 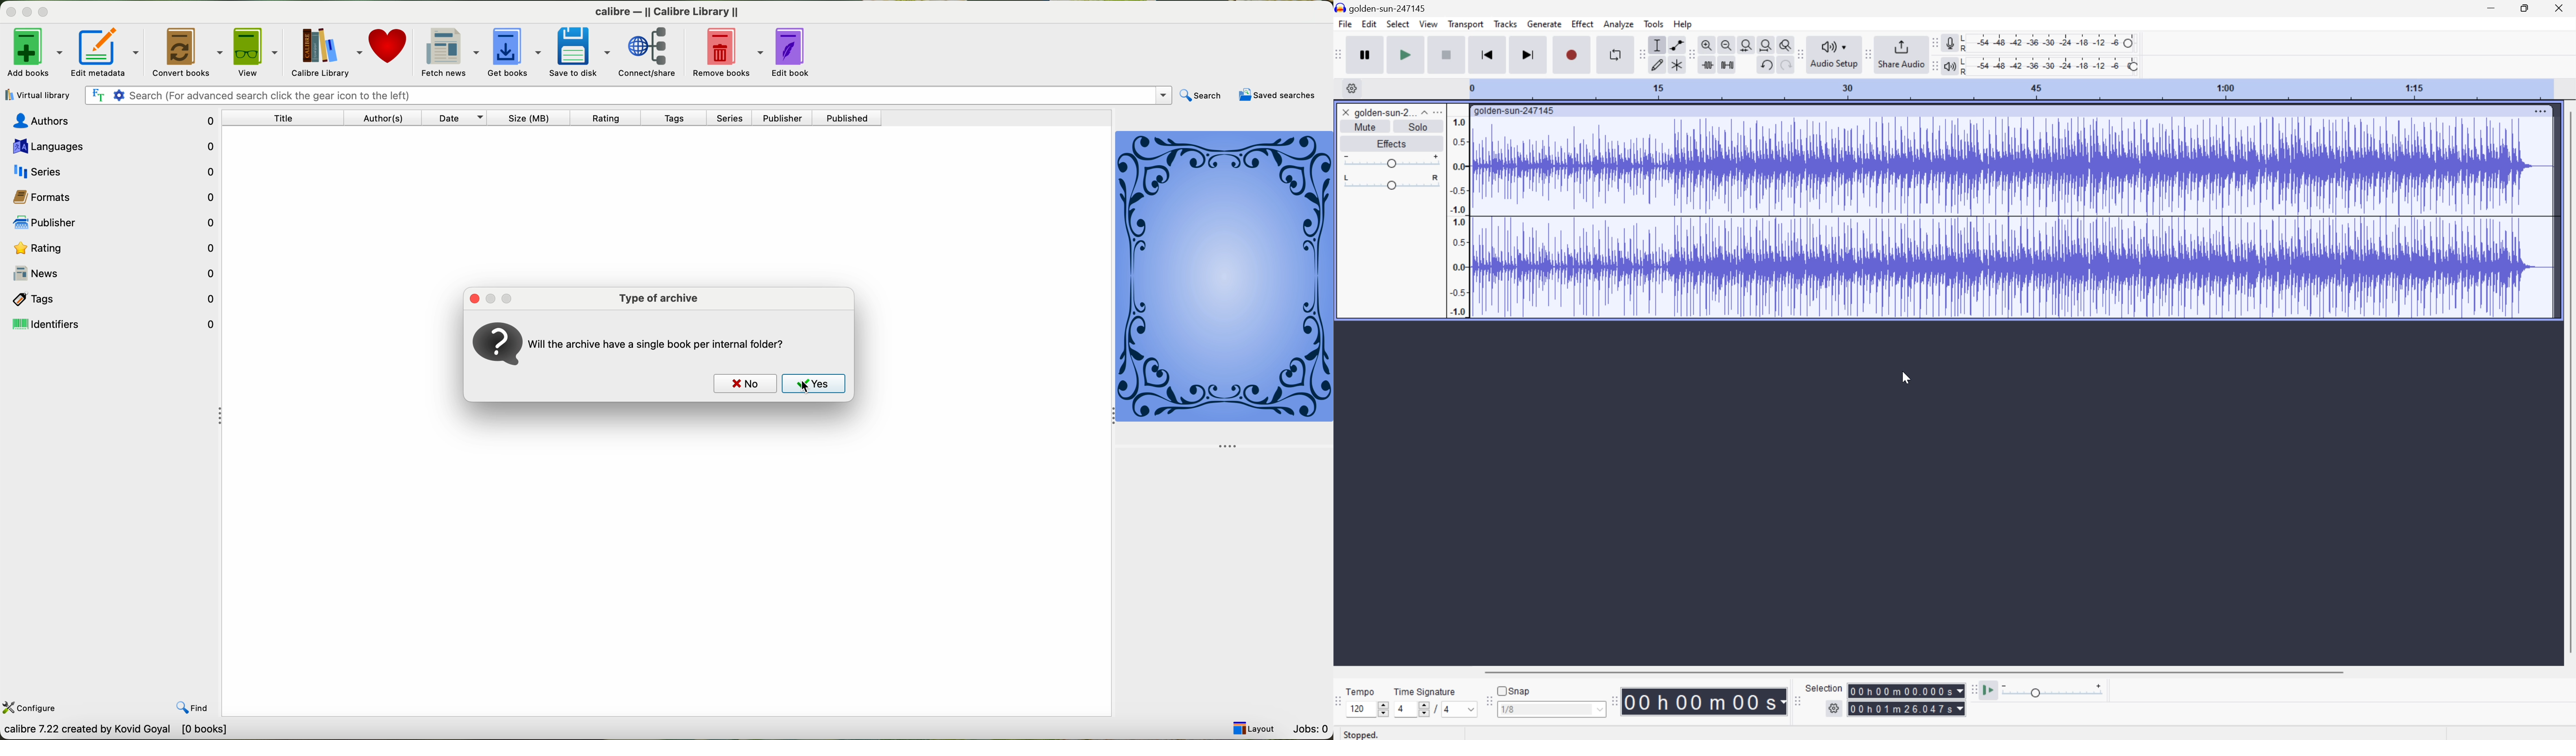 I want to click on Audacity selection toolbar, so click(x=1795, y=699).